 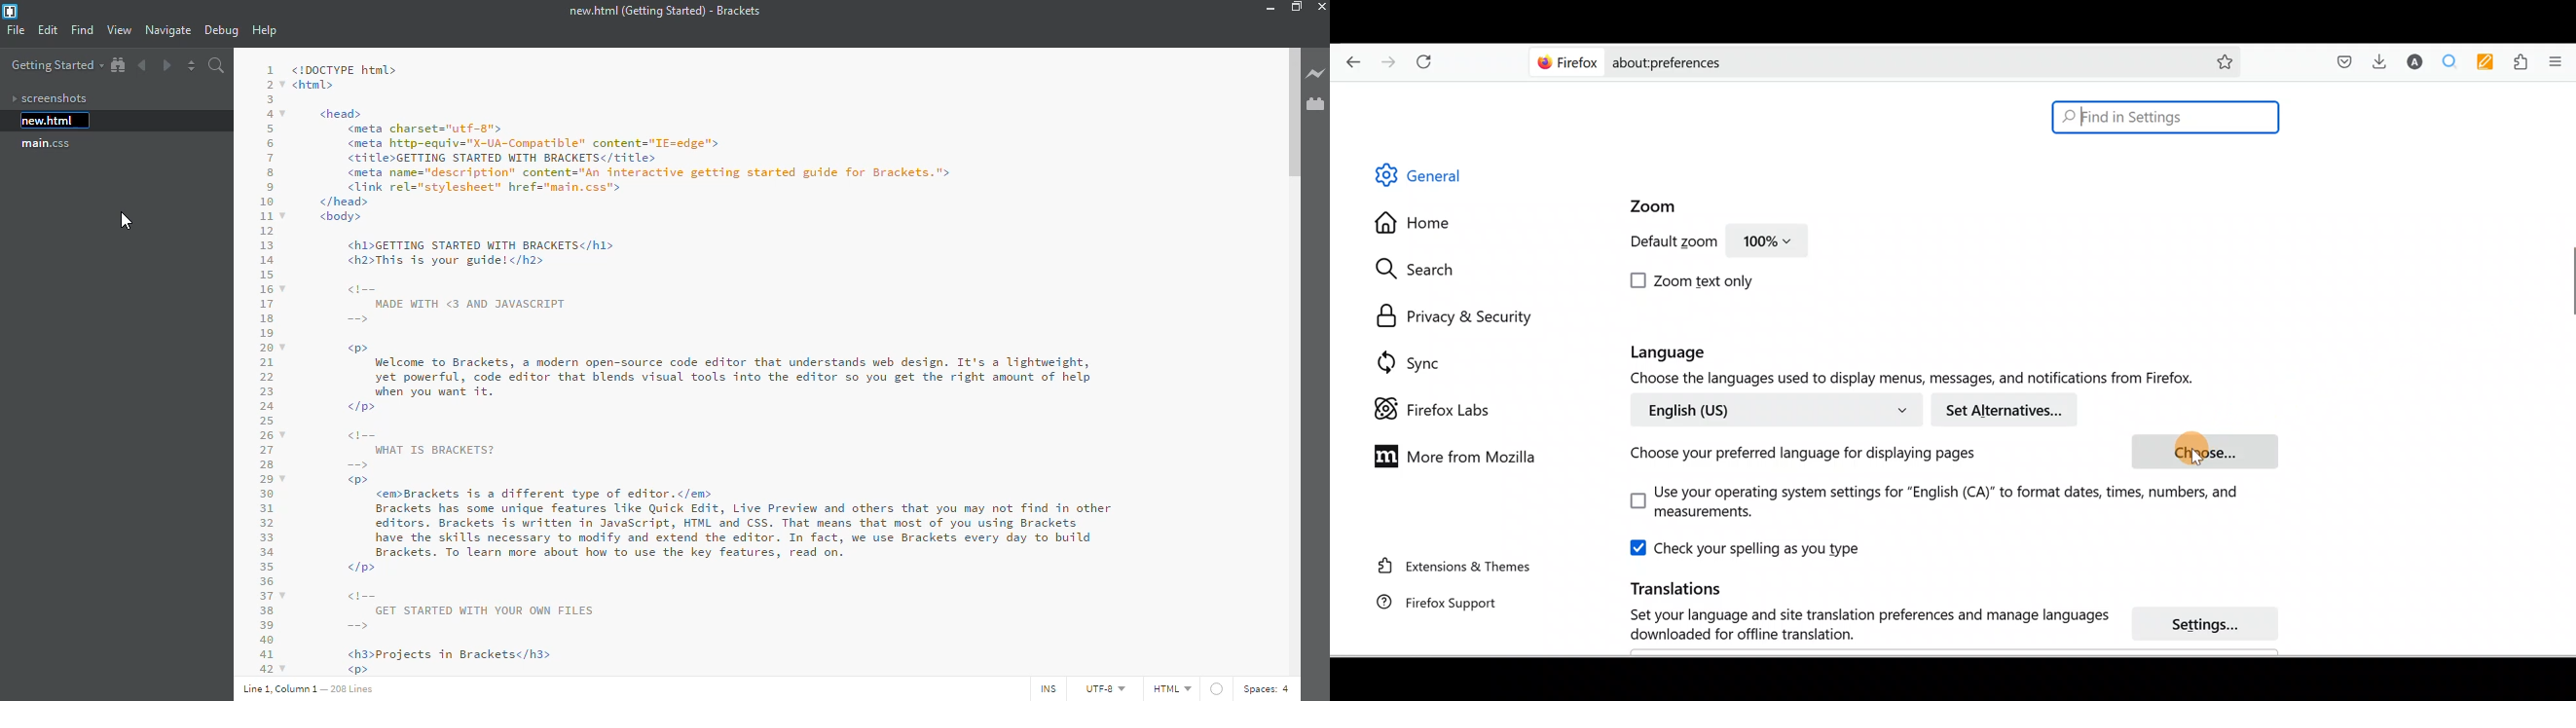 What do you see at coordinates (1291, 116) in the screenshot?
I see `scroll bar` at bounding box center [1291, 116].